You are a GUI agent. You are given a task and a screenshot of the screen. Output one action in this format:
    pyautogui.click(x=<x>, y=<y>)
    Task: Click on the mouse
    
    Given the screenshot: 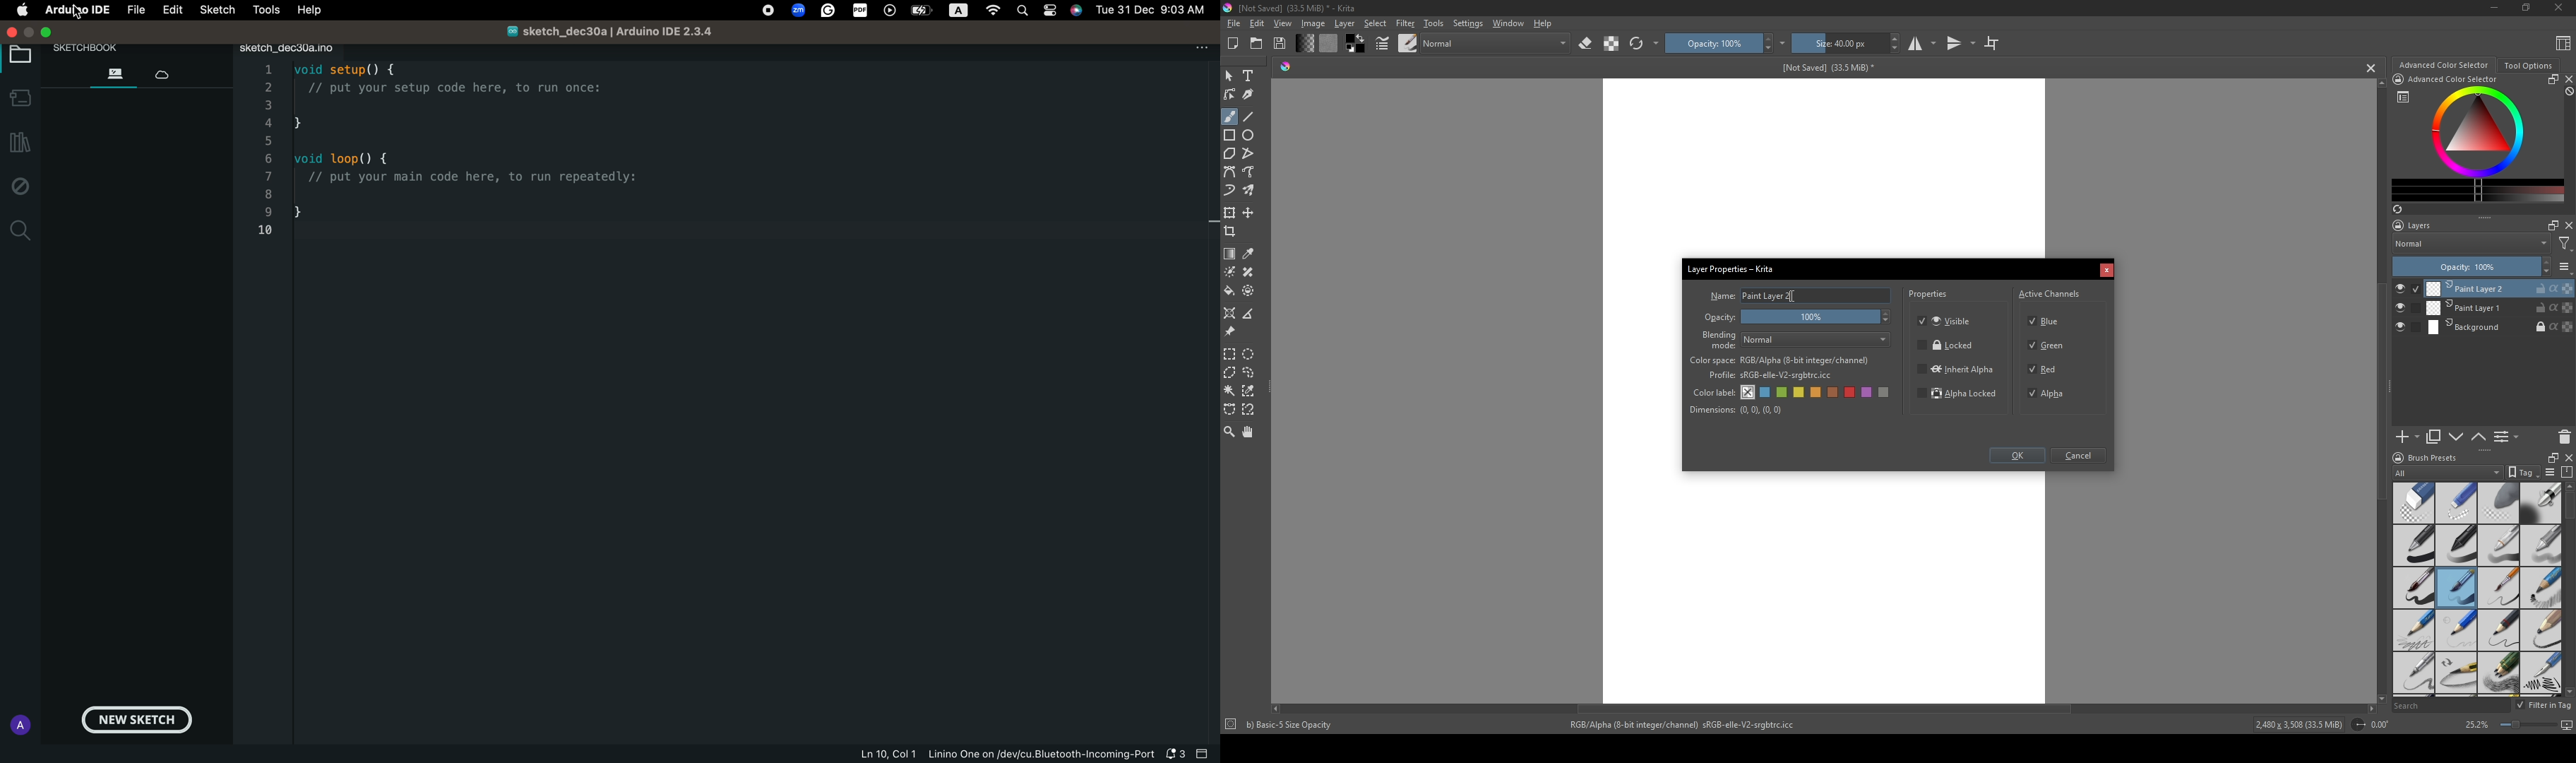 What is the action you would take?
    pyautogui.click(x=1229, y=76)
    